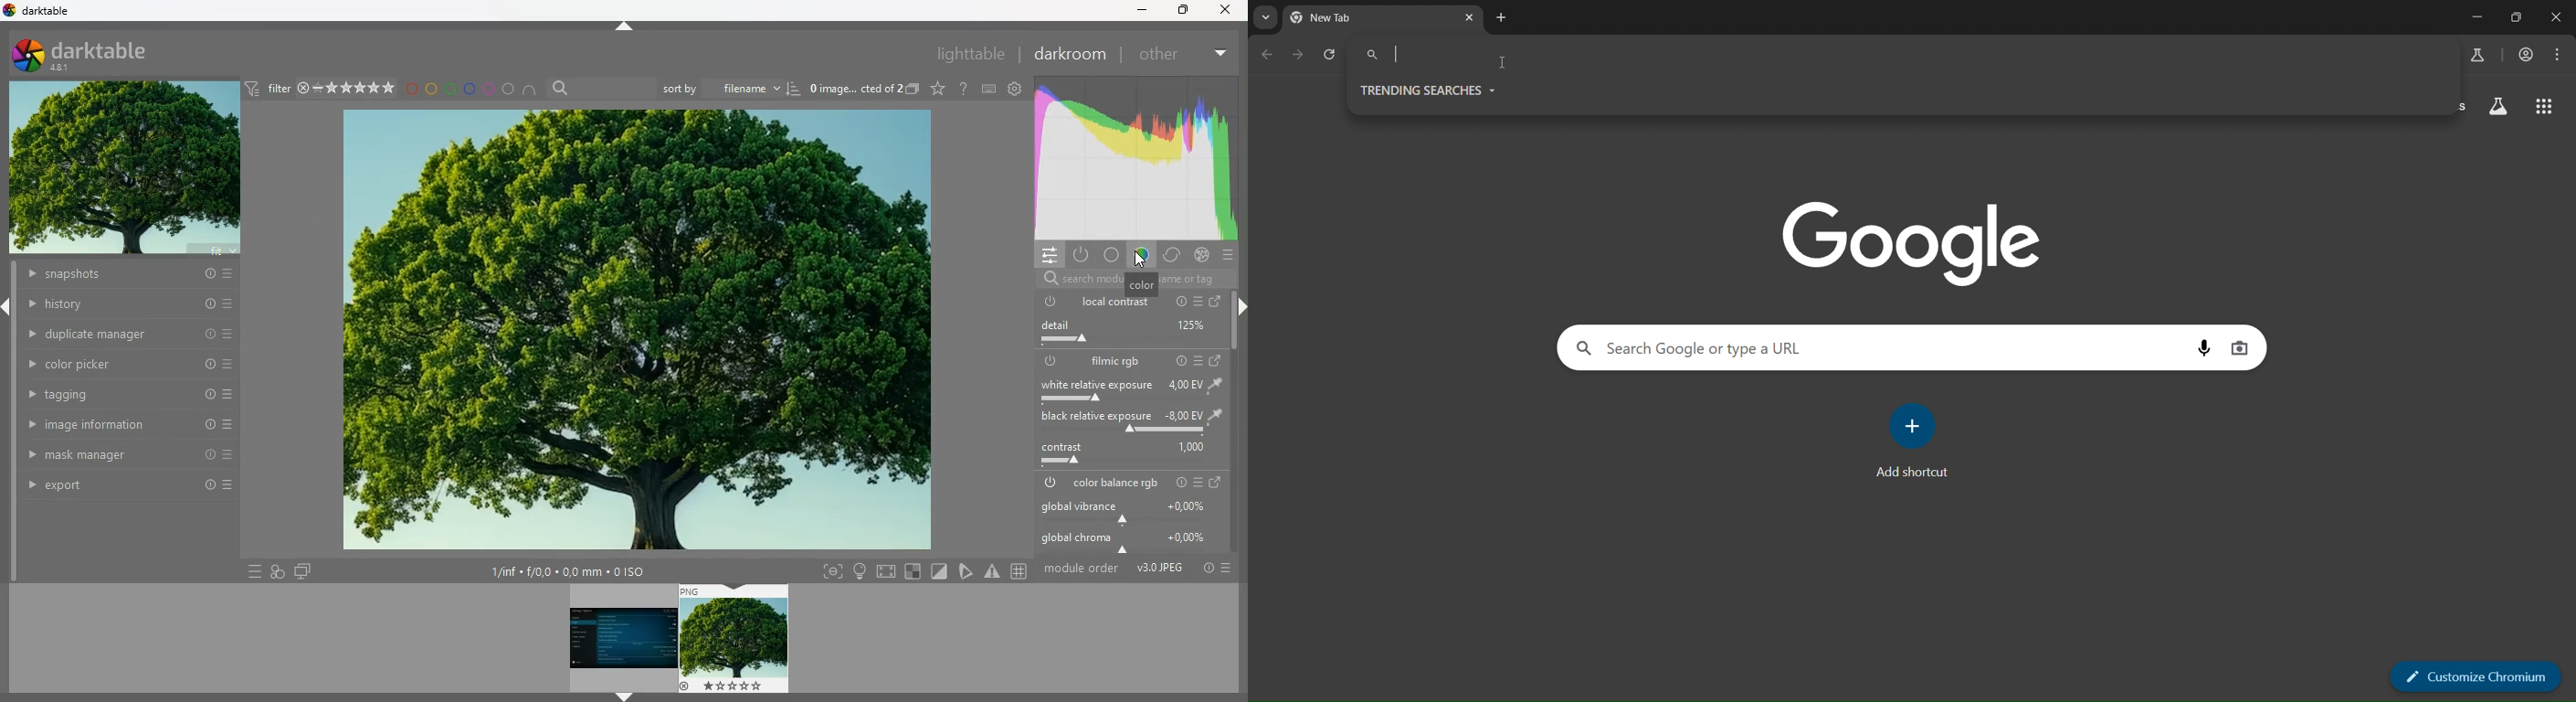 The height and width of the screenshot is (728, 2576). I want to click on global chroma, so click(1131, 539).